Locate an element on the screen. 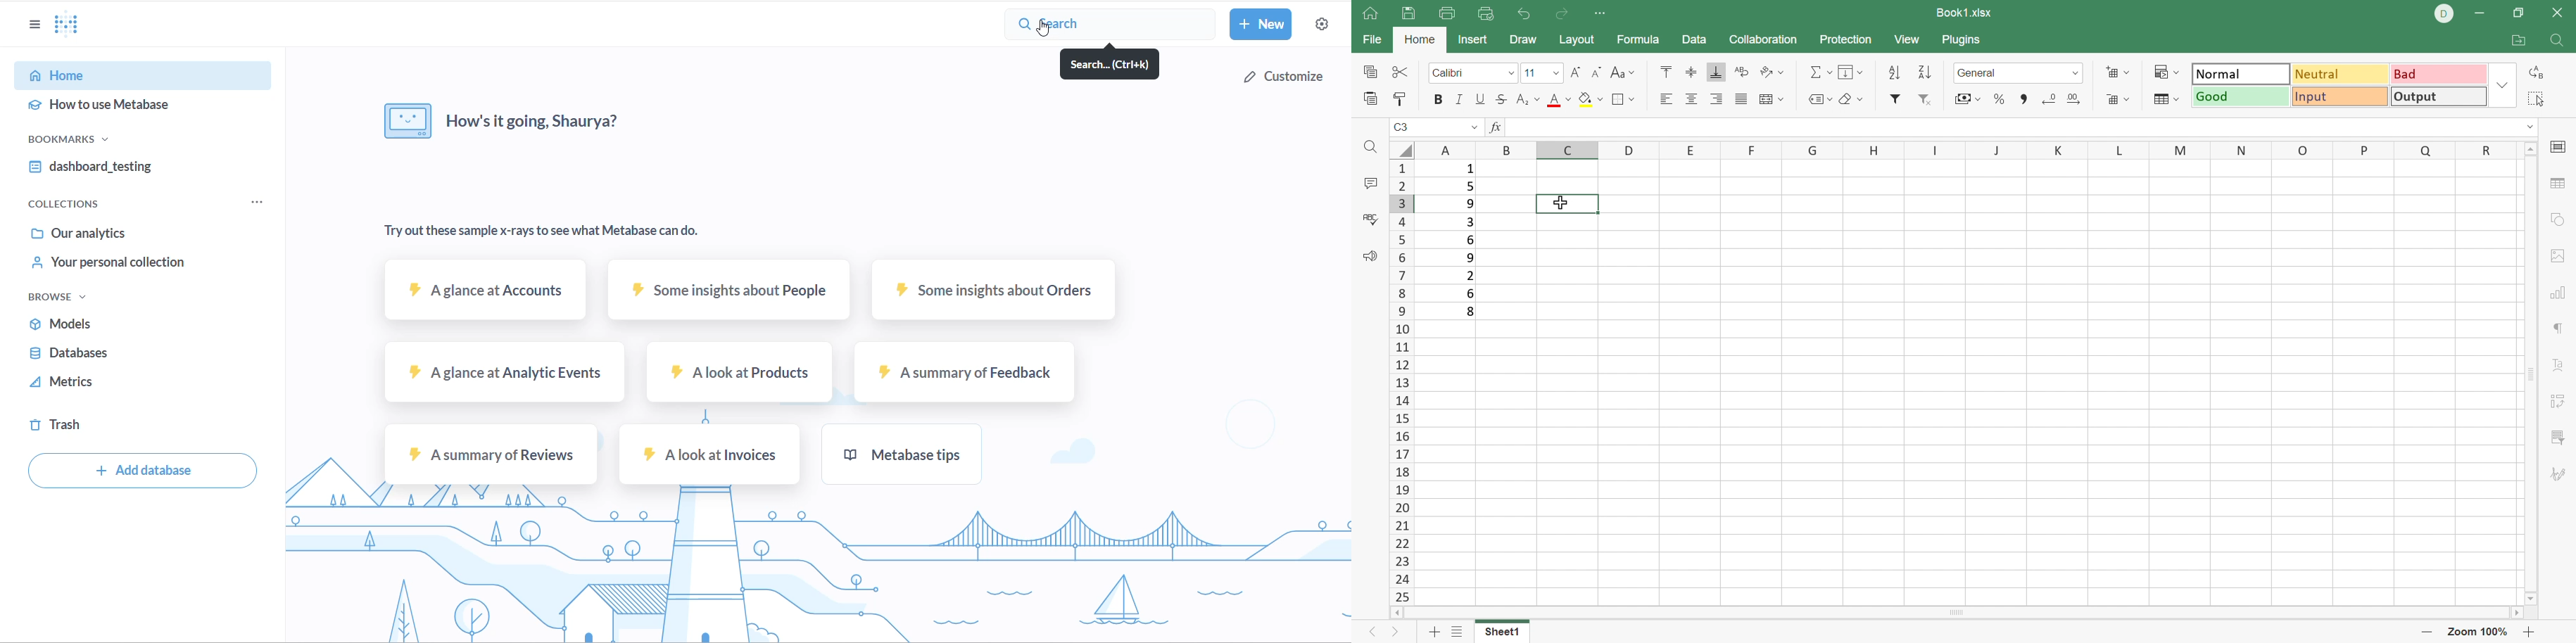 The image size is (2576, 644). Copy is located at coordinates (1369, 70).